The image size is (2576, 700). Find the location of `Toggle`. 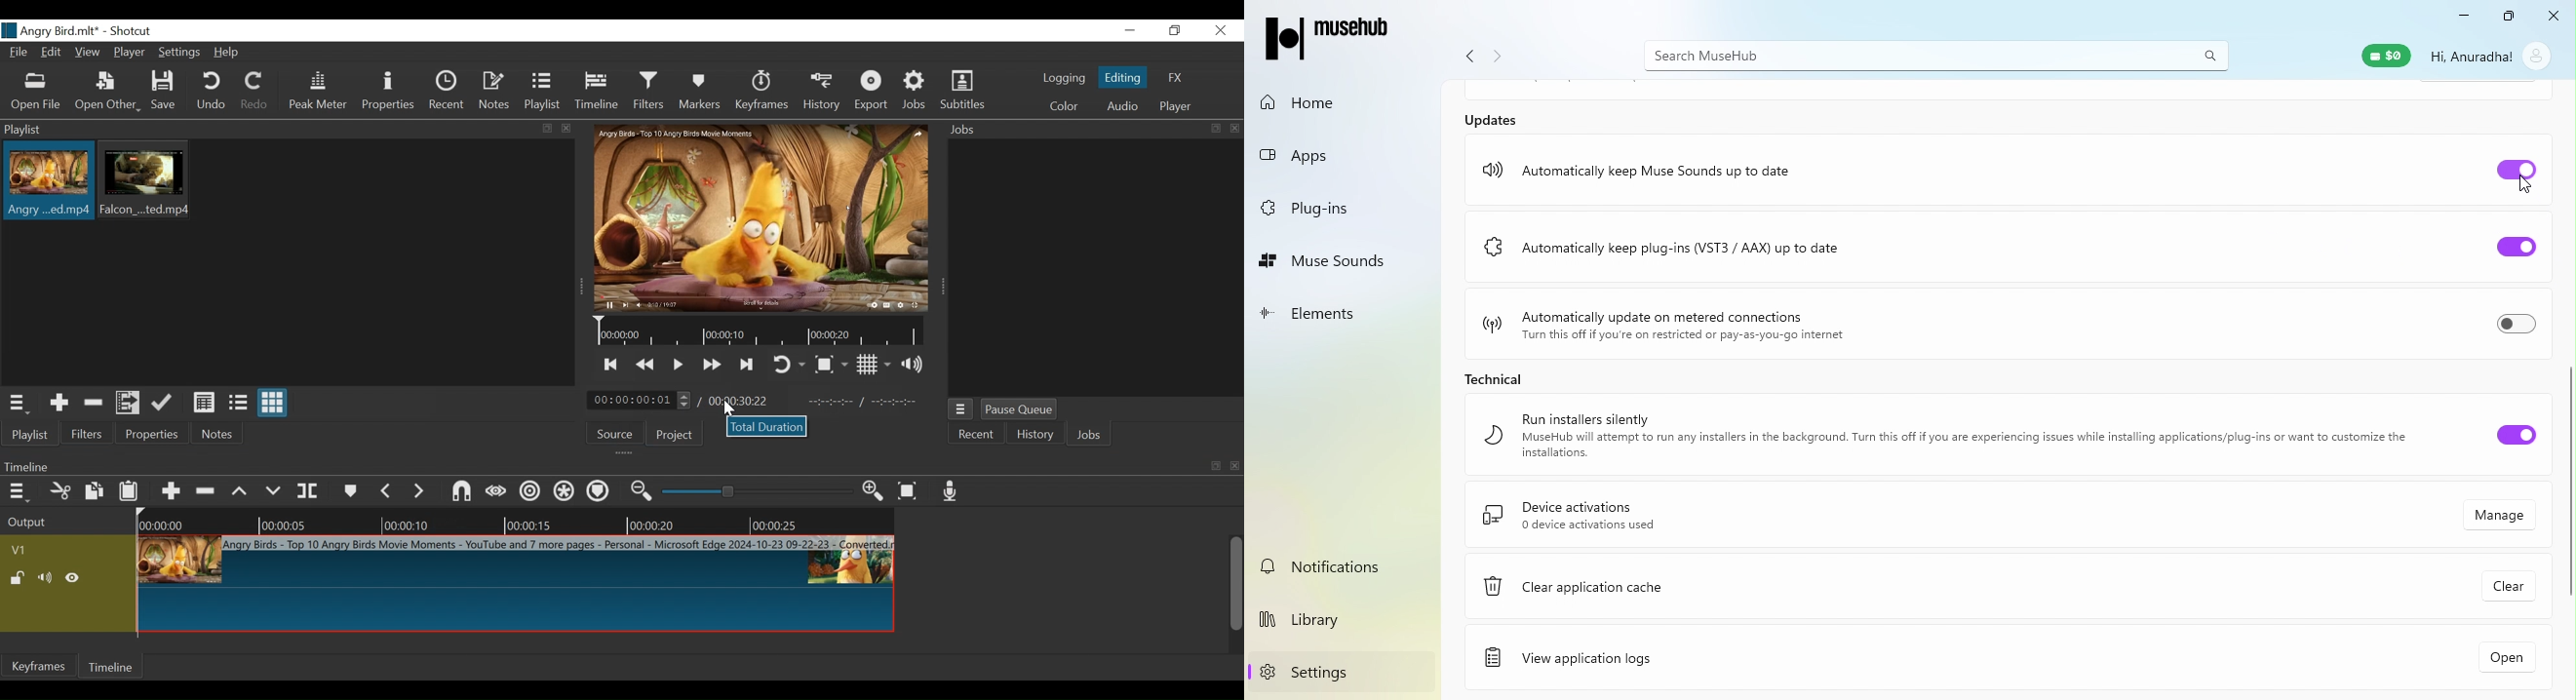

Toggle is located at coordinates (2507, 242).